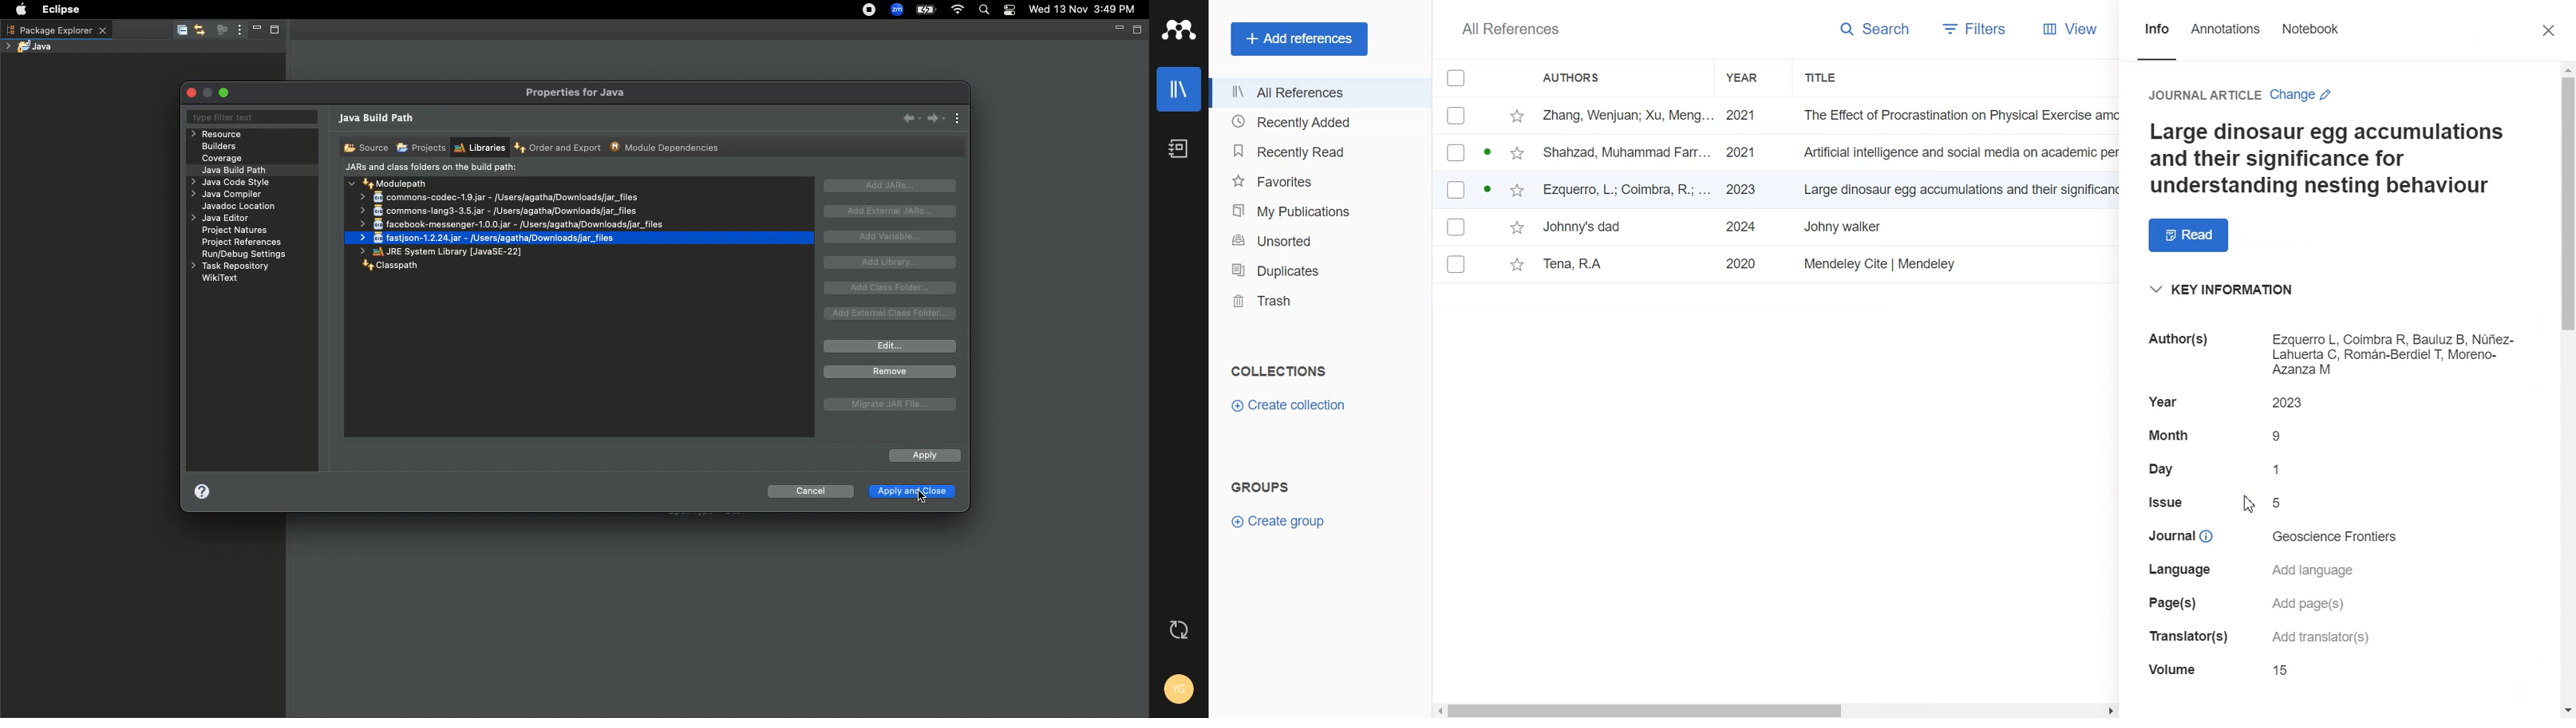 This screenshot has width=2576, height=728. I want to click on details, so click(2182, 535).